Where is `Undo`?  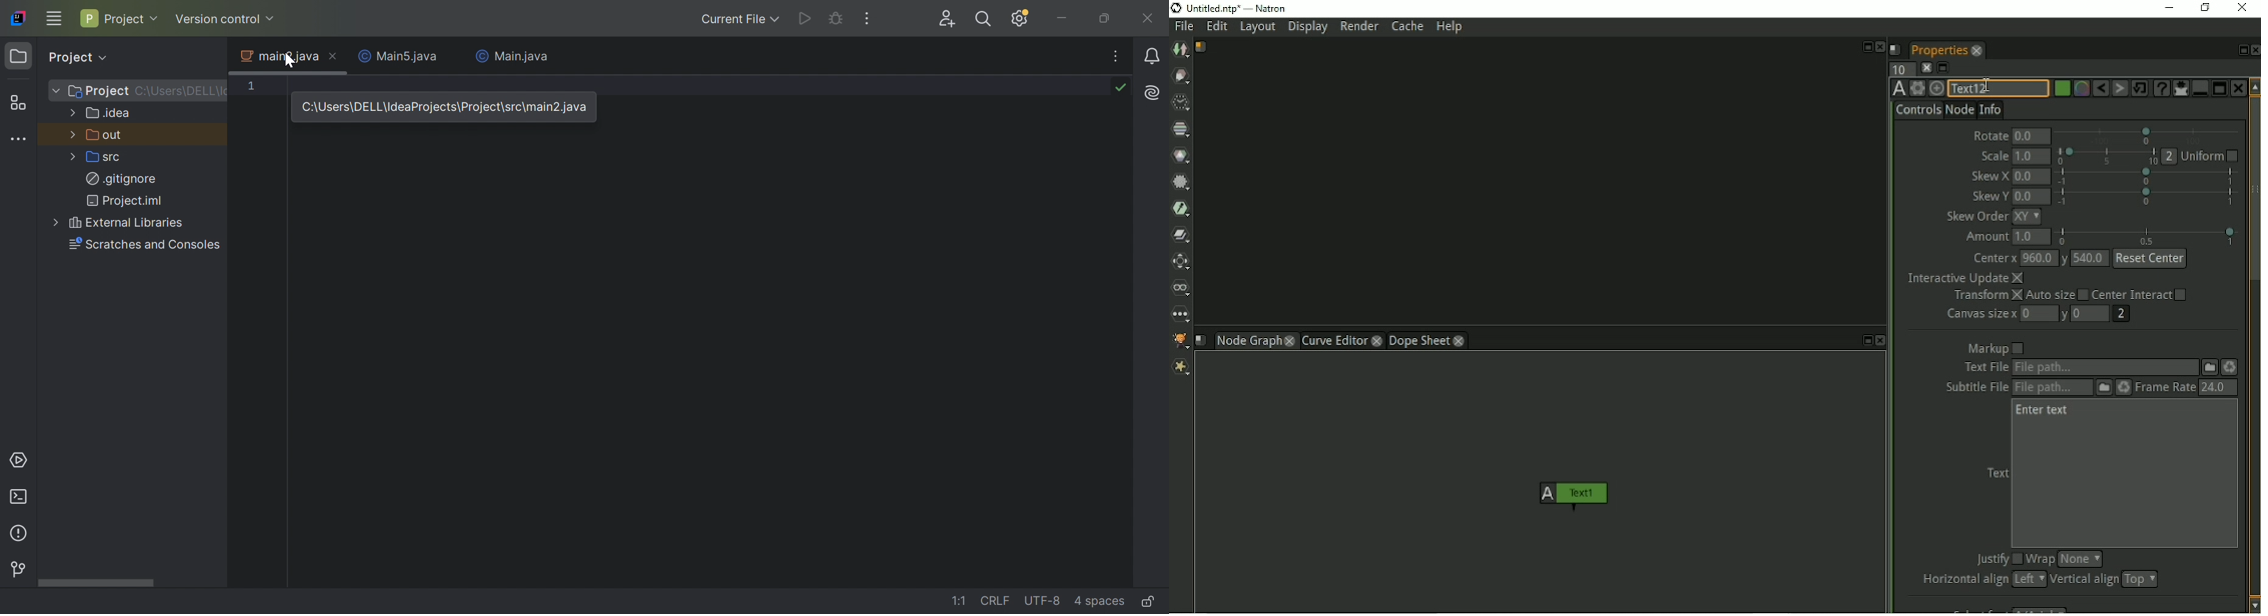
Undo is located at coordinates (2100, 89).